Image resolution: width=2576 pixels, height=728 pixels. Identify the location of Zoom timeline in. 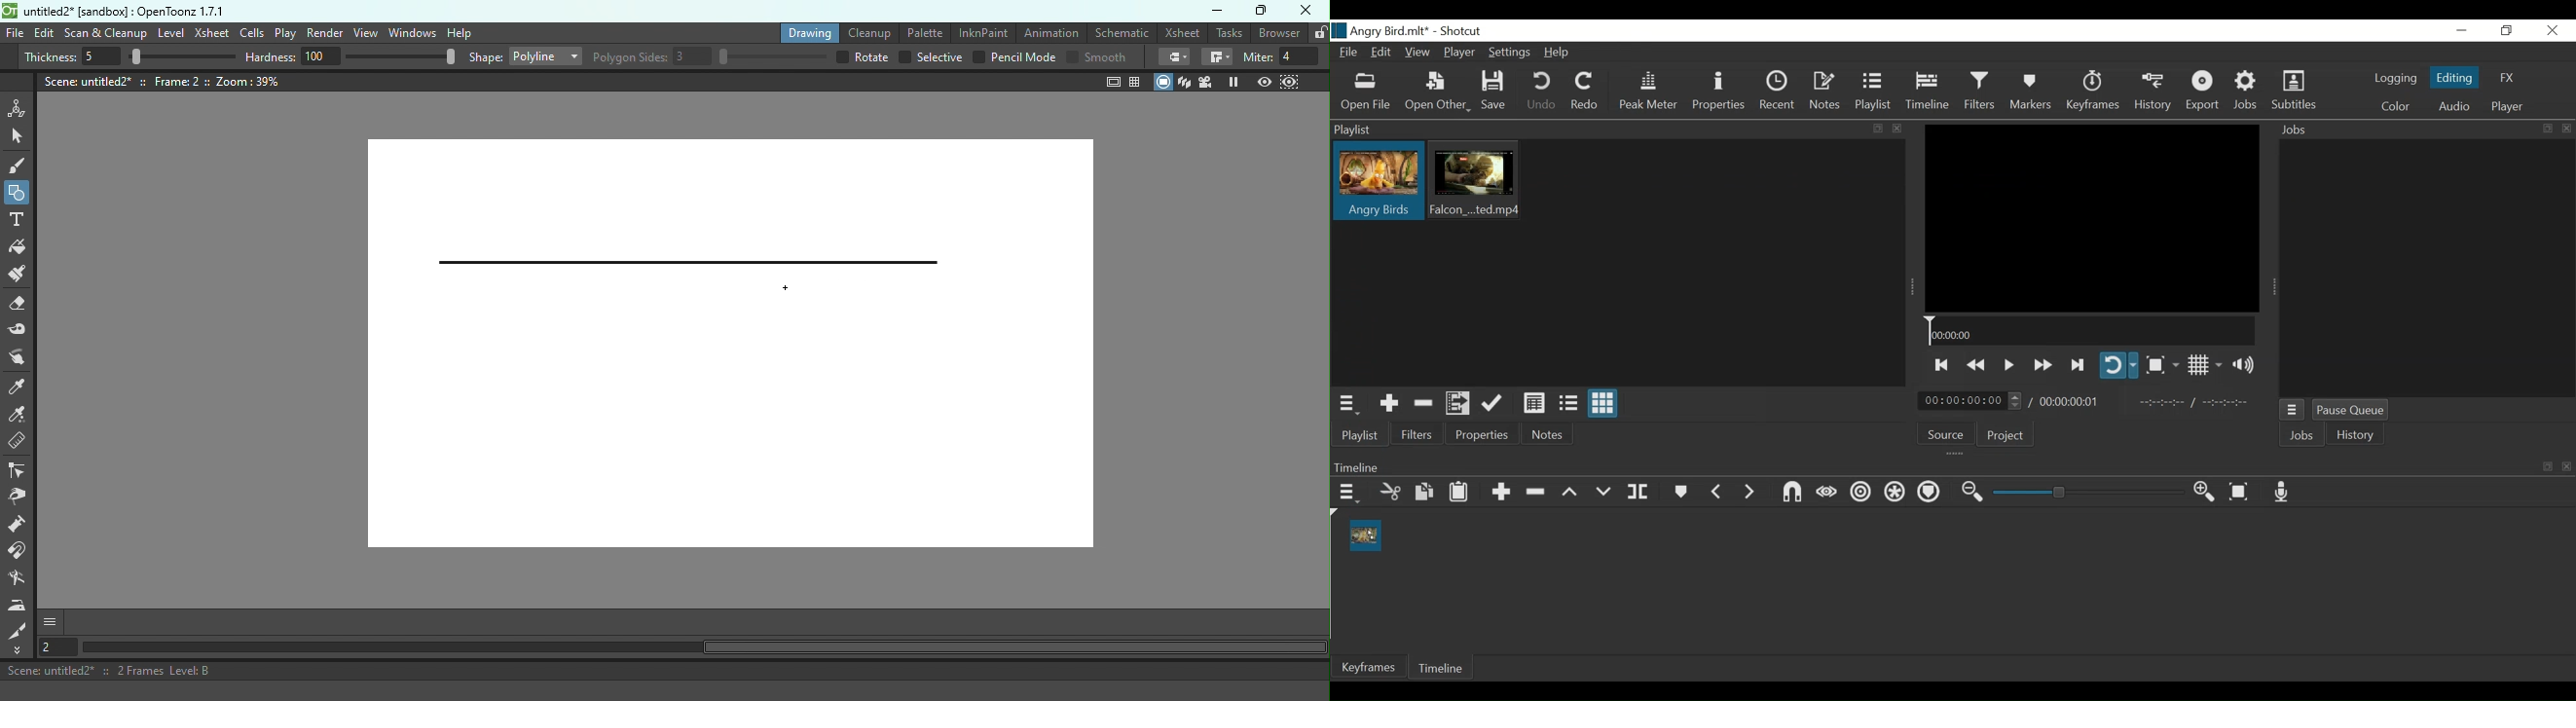
(2204, 493).